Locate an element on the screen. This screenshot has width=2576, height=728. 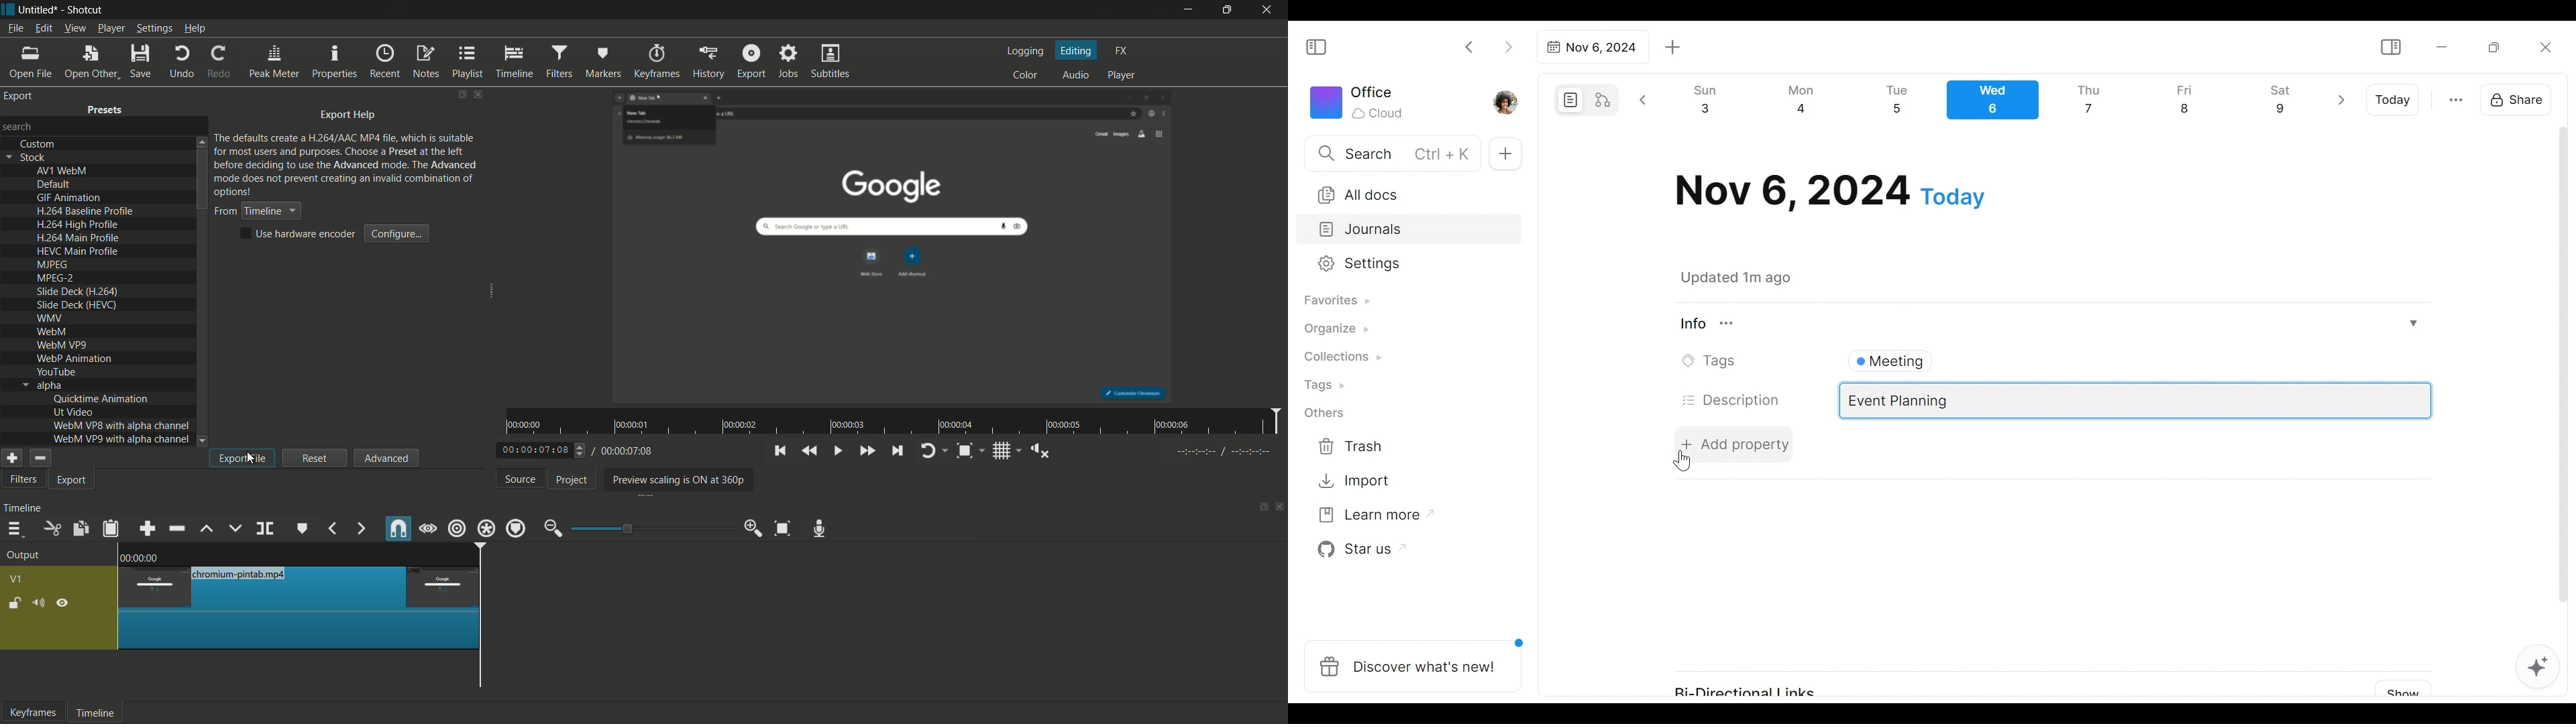
 is located at coordinates (1121, 49).